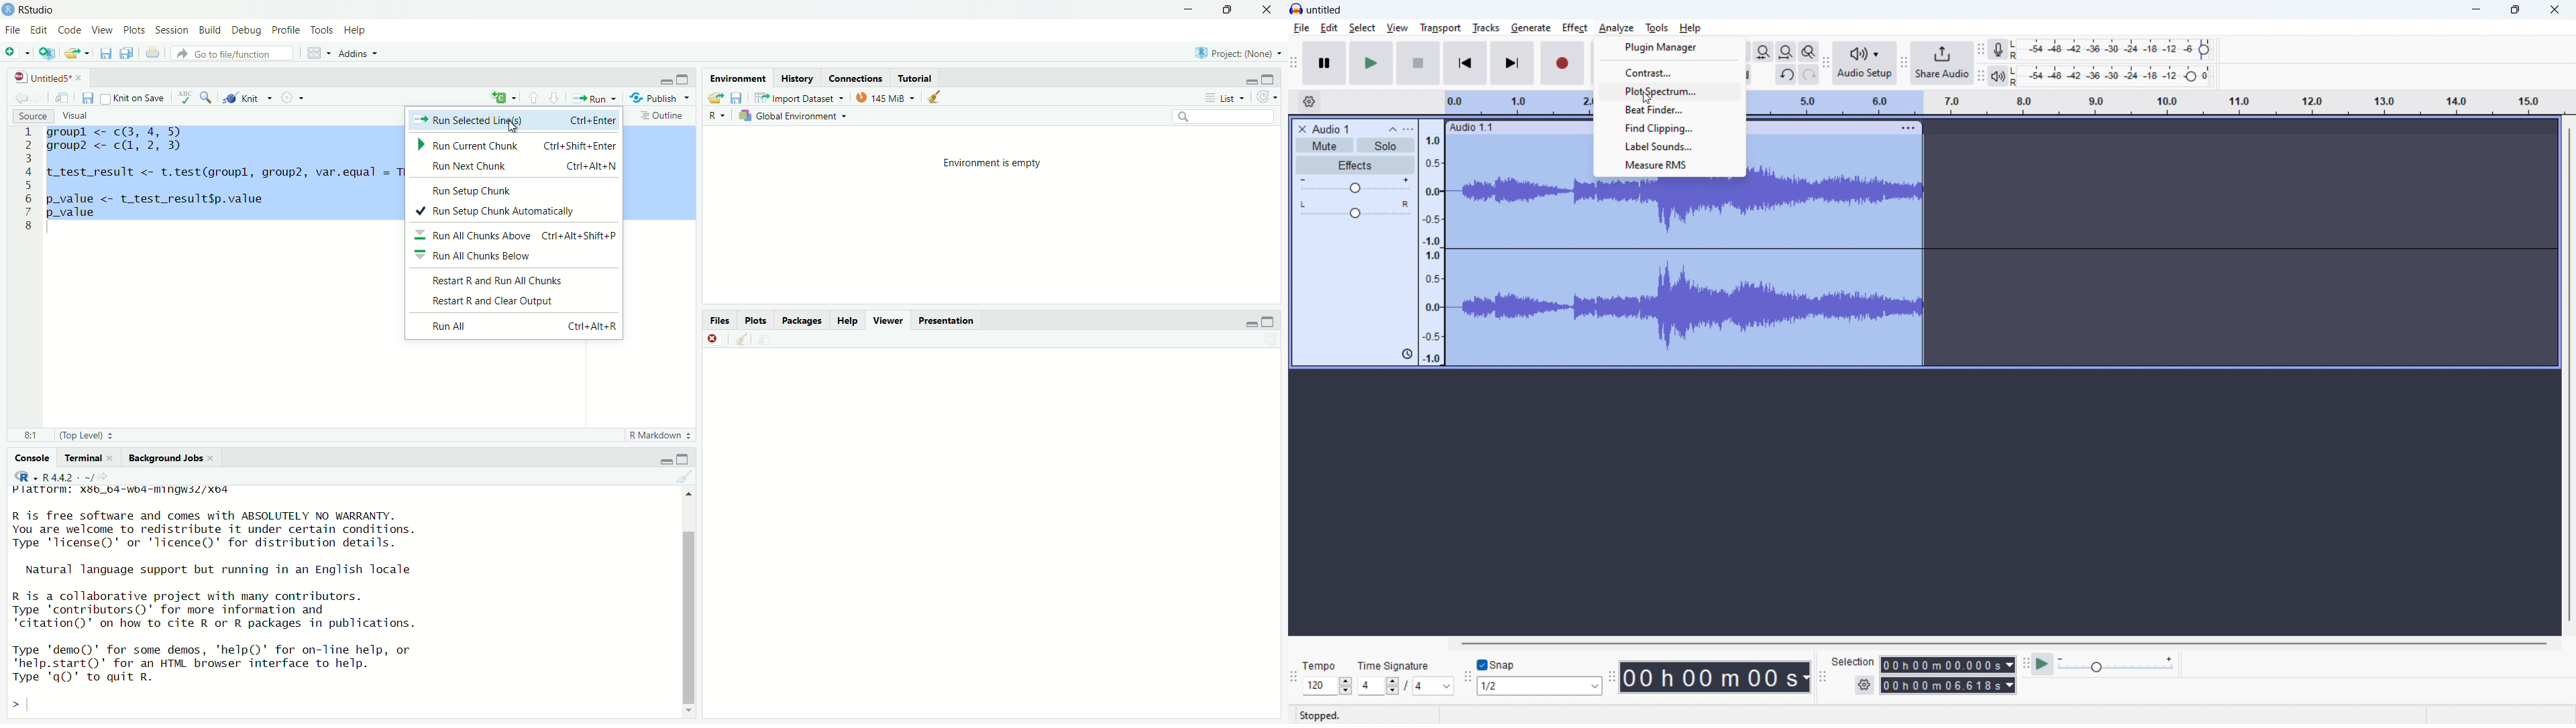  Describe the element at coordinates (1531, 28) in the screenshot. I see `generate` at that location.